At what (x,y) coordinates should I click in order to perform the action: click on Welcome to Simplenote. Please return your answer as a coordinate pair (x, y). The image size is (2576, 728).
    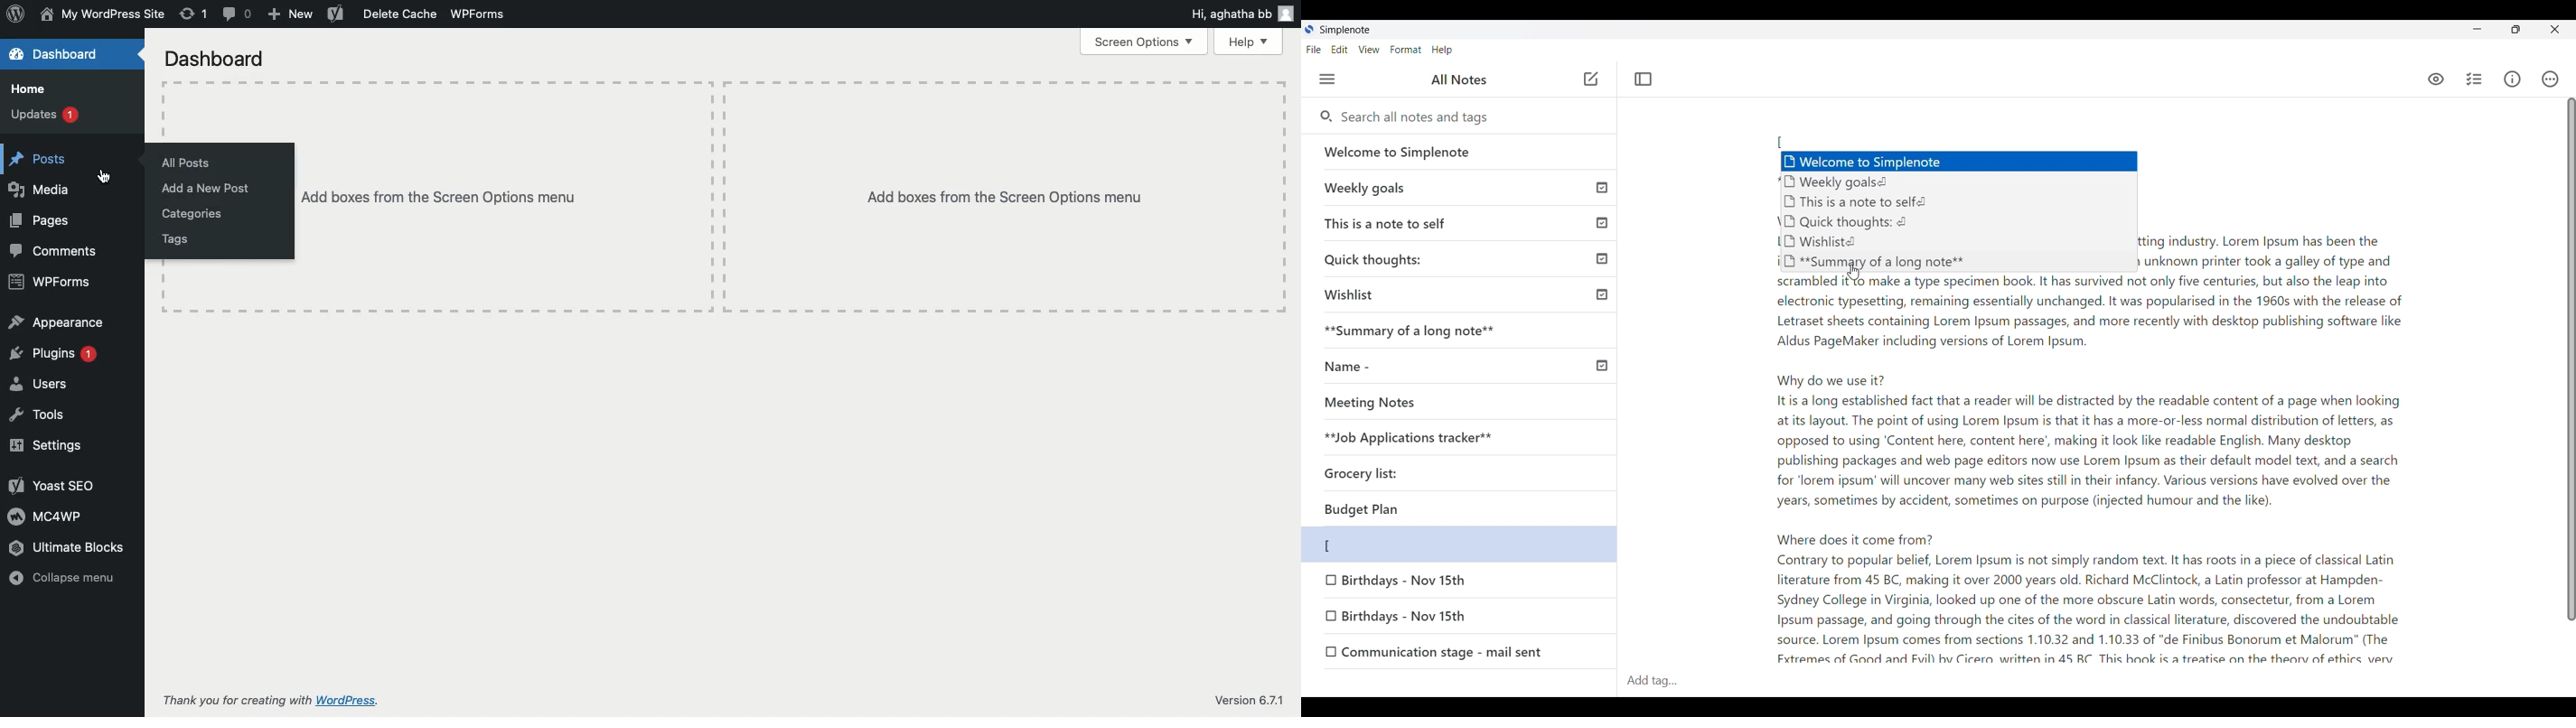
    Looking at the image, I should click on (1957, 159).